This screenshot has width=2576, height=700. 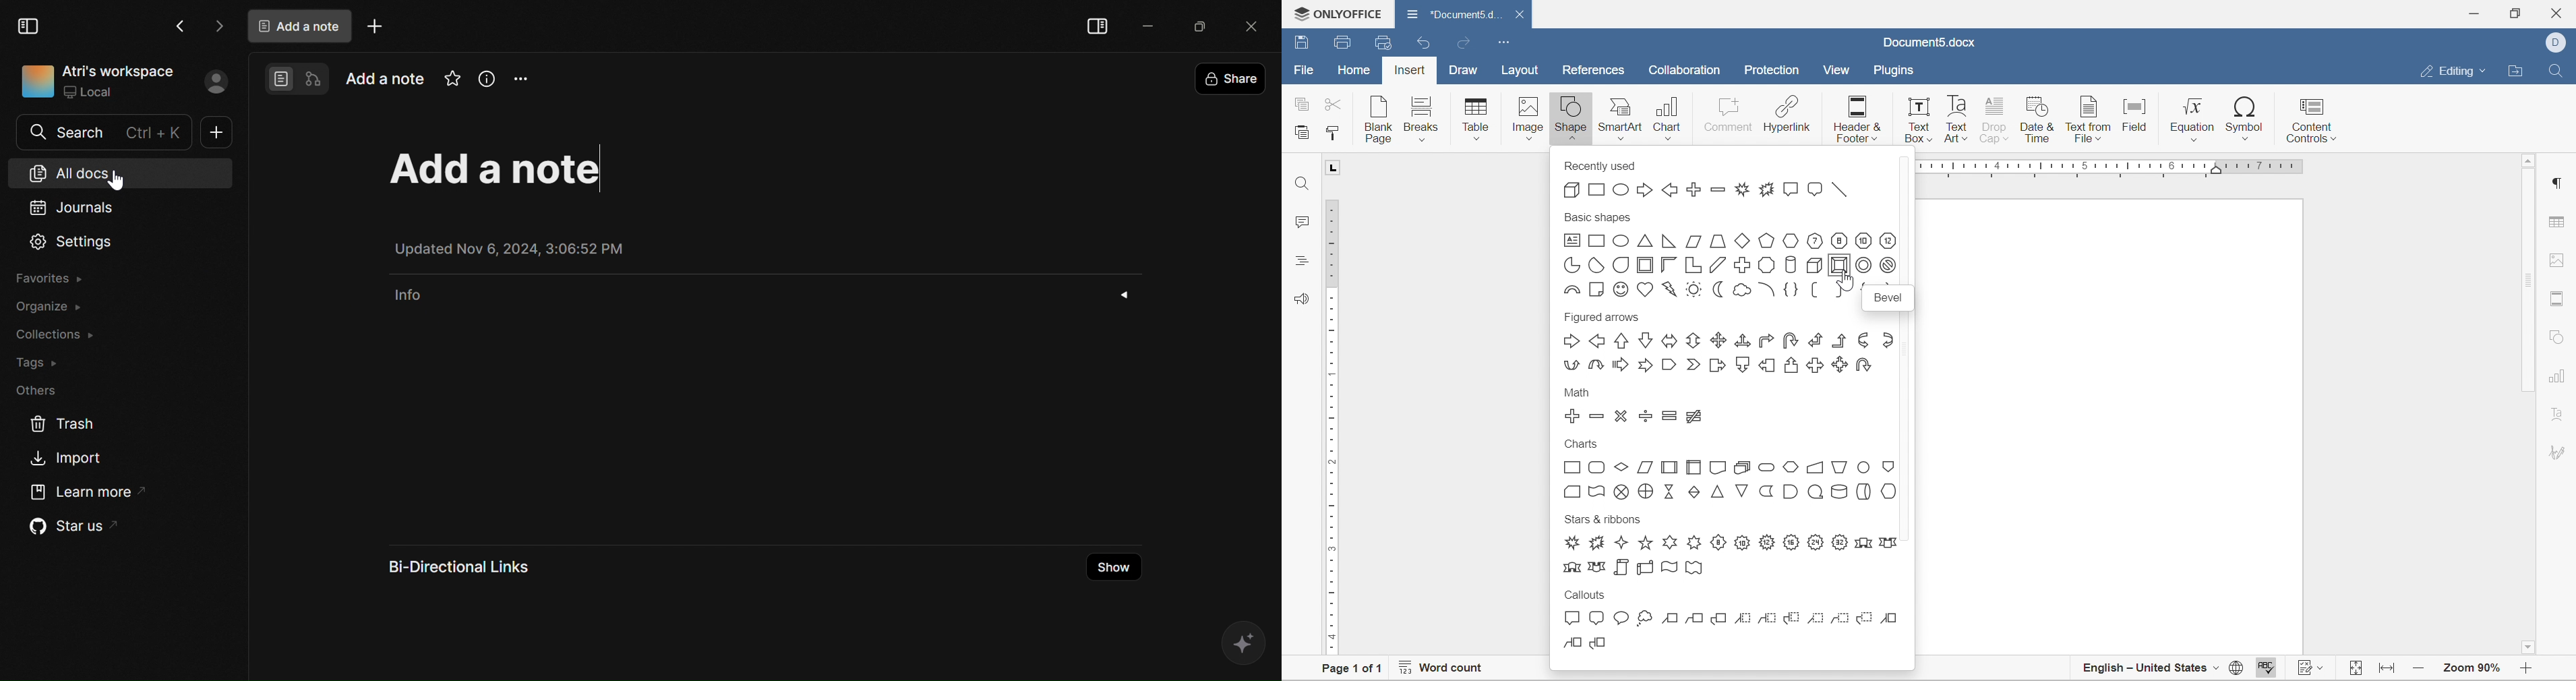 I want to click on file, so click(x=1304, y=69).